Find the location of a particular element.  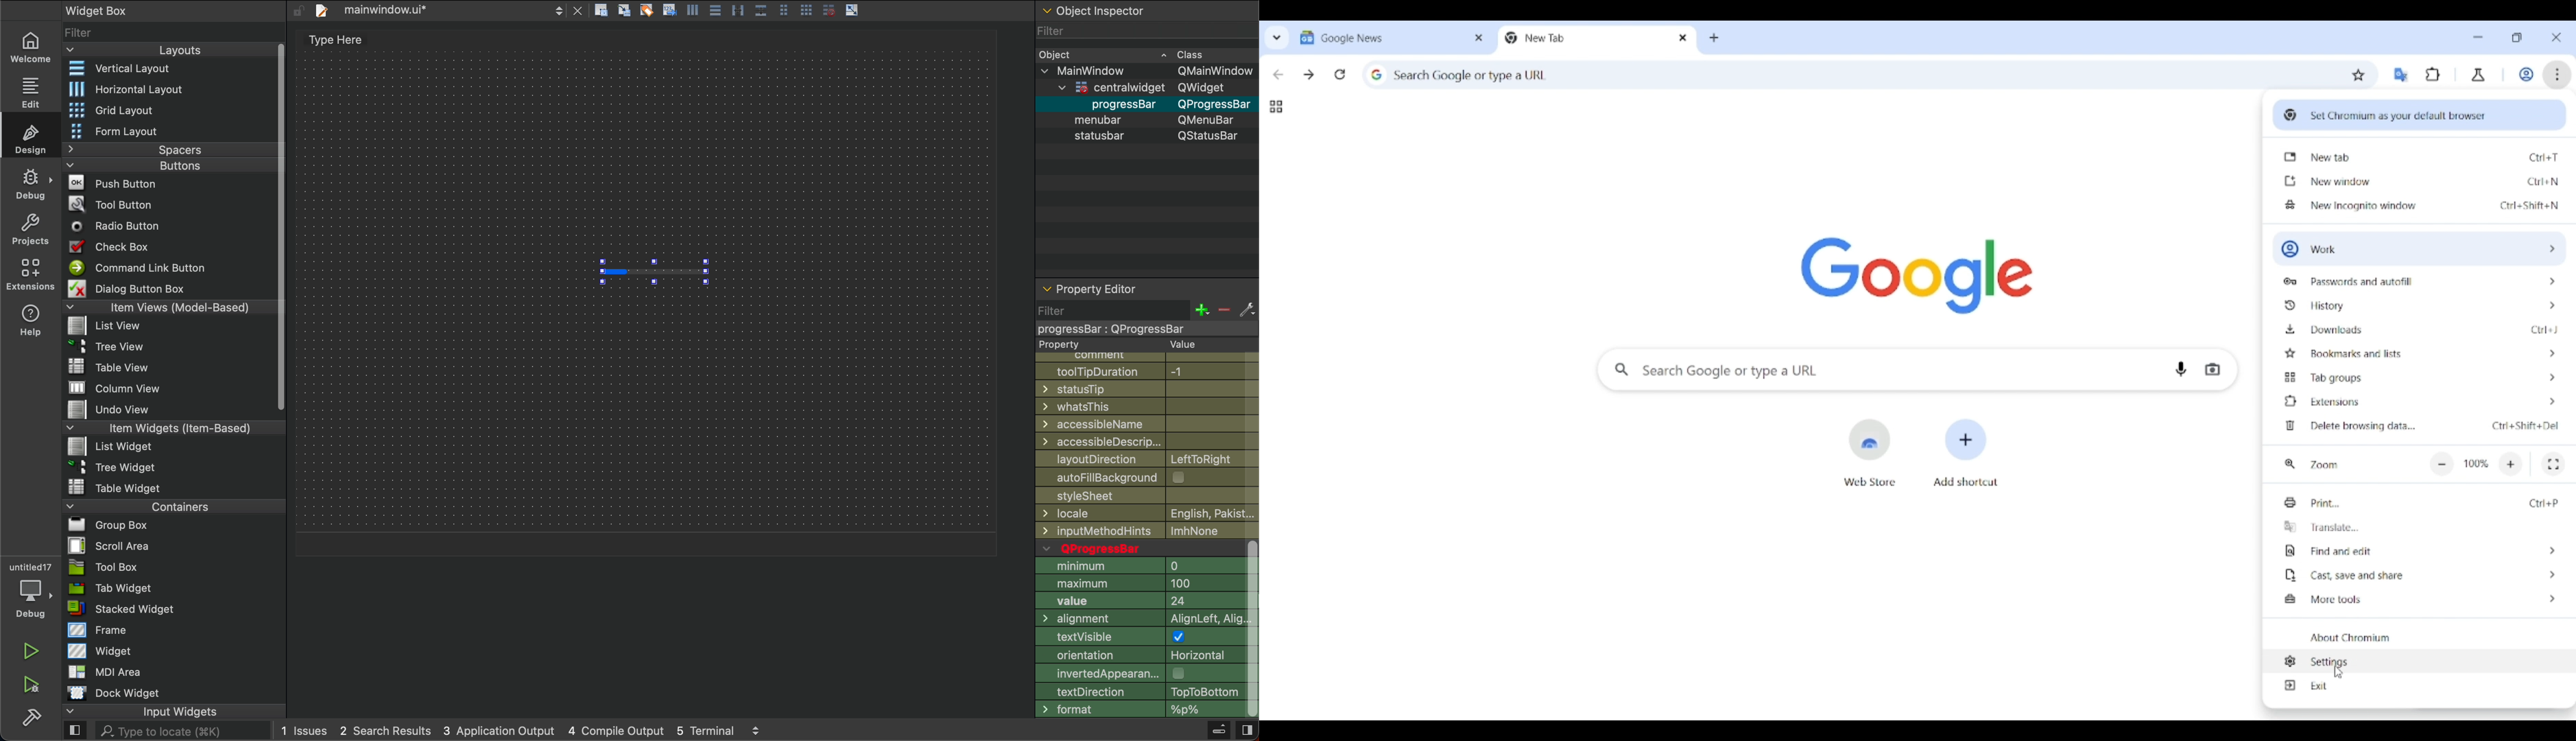

Close tab 1 is located at coordinates (1479, 38).